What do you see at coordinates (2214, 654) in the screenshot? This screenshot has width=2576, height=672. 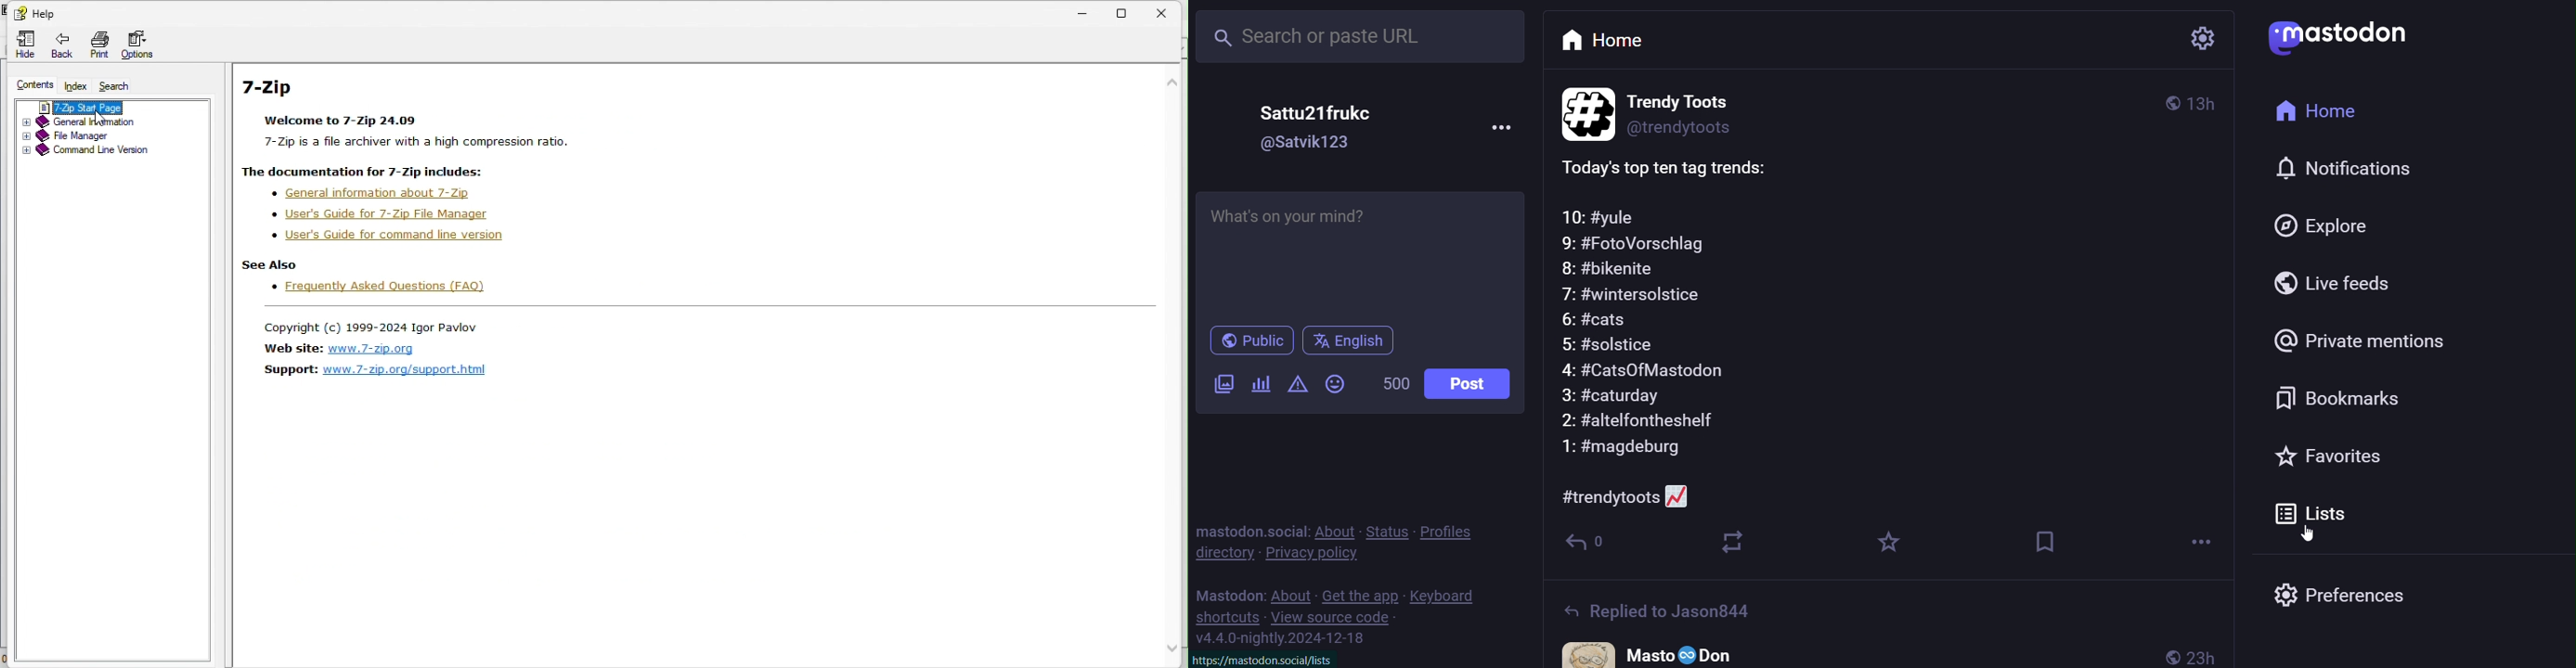 I see `23h` at bounding box center [2214, 654].